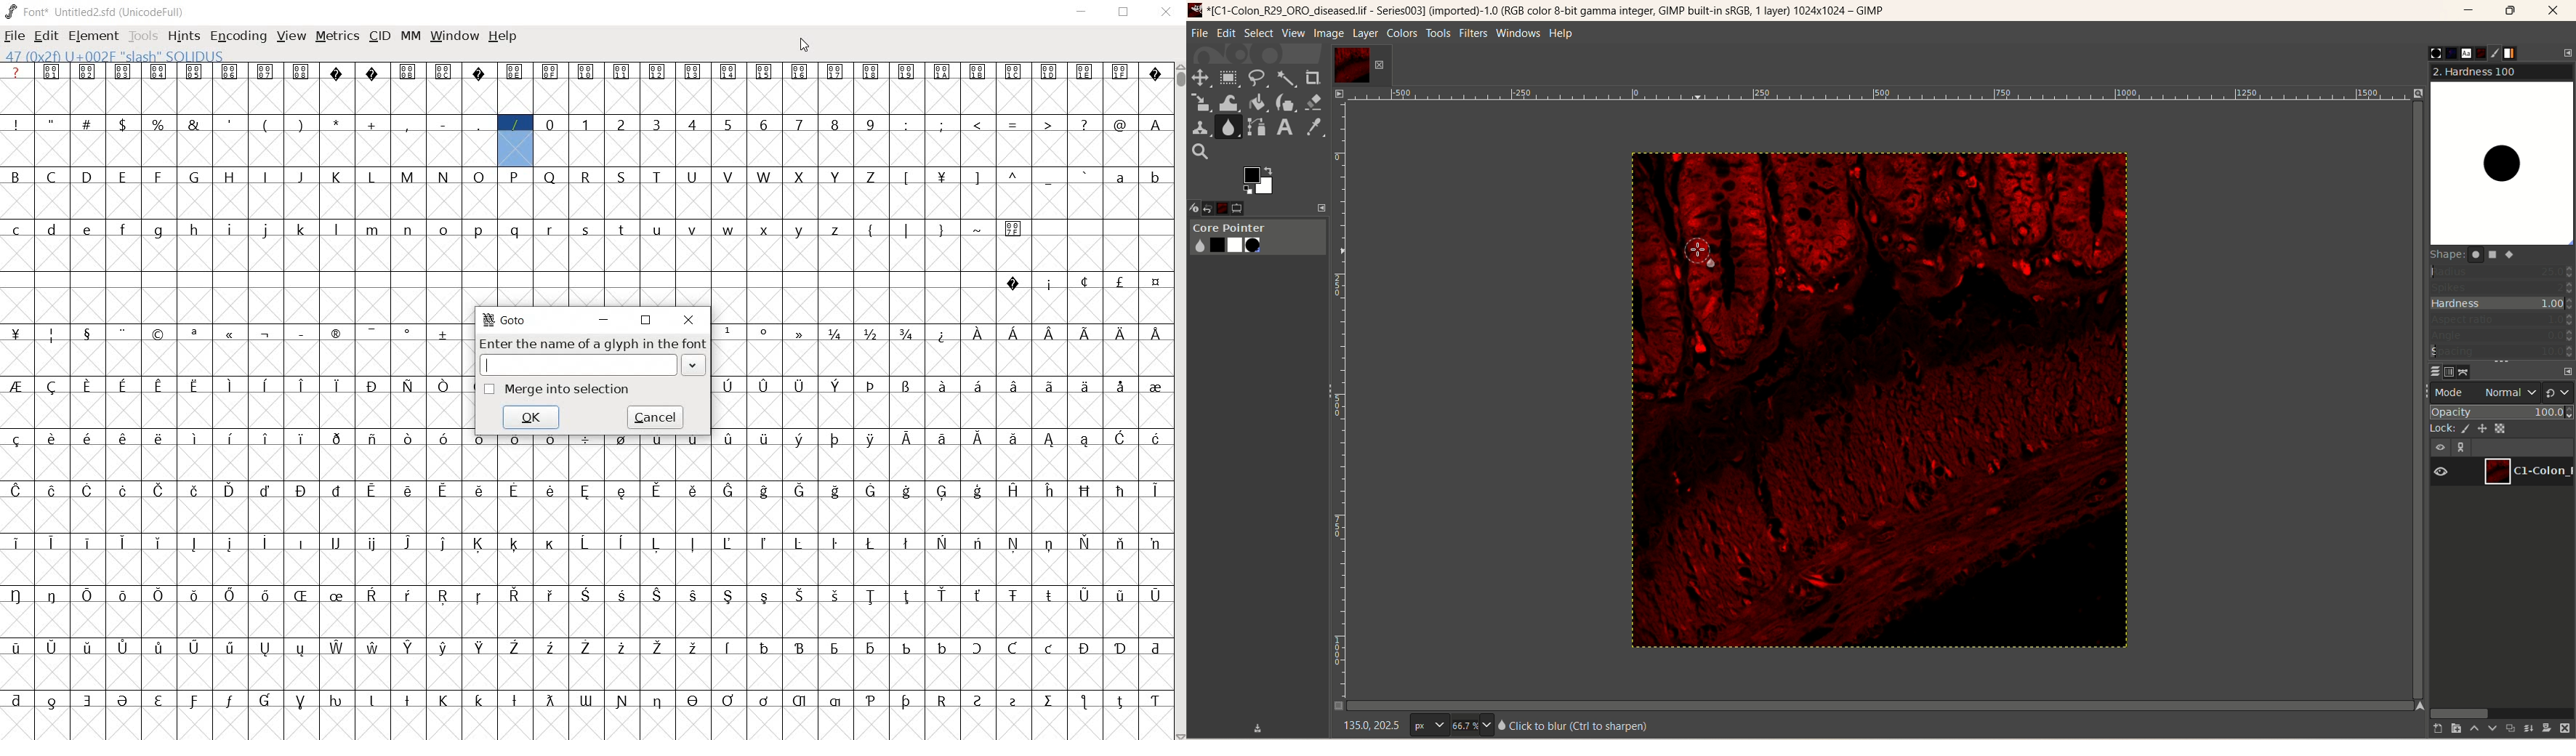 Image resolution: width=2576 pixels, height=756 pixels. Describe the element at coordinates (2530, 470) in the screenshot. I see `layer1` at that location.